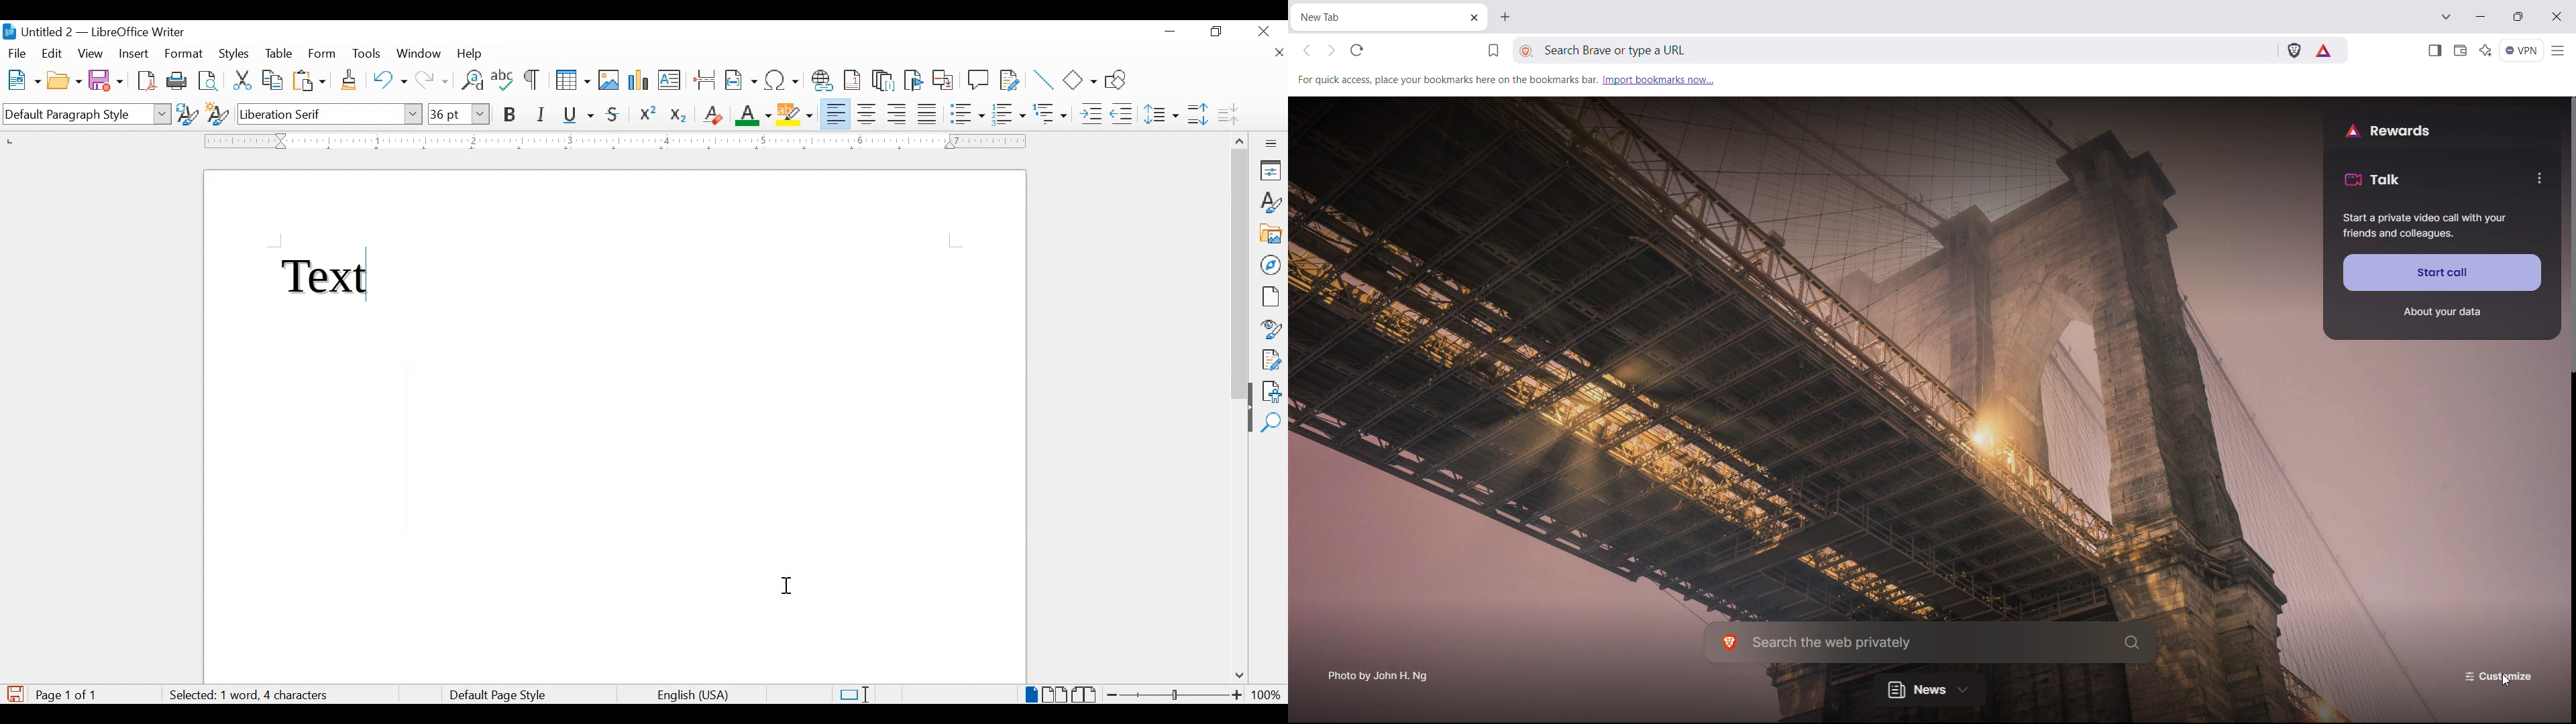  I want to click on cut, so click(243, 80).